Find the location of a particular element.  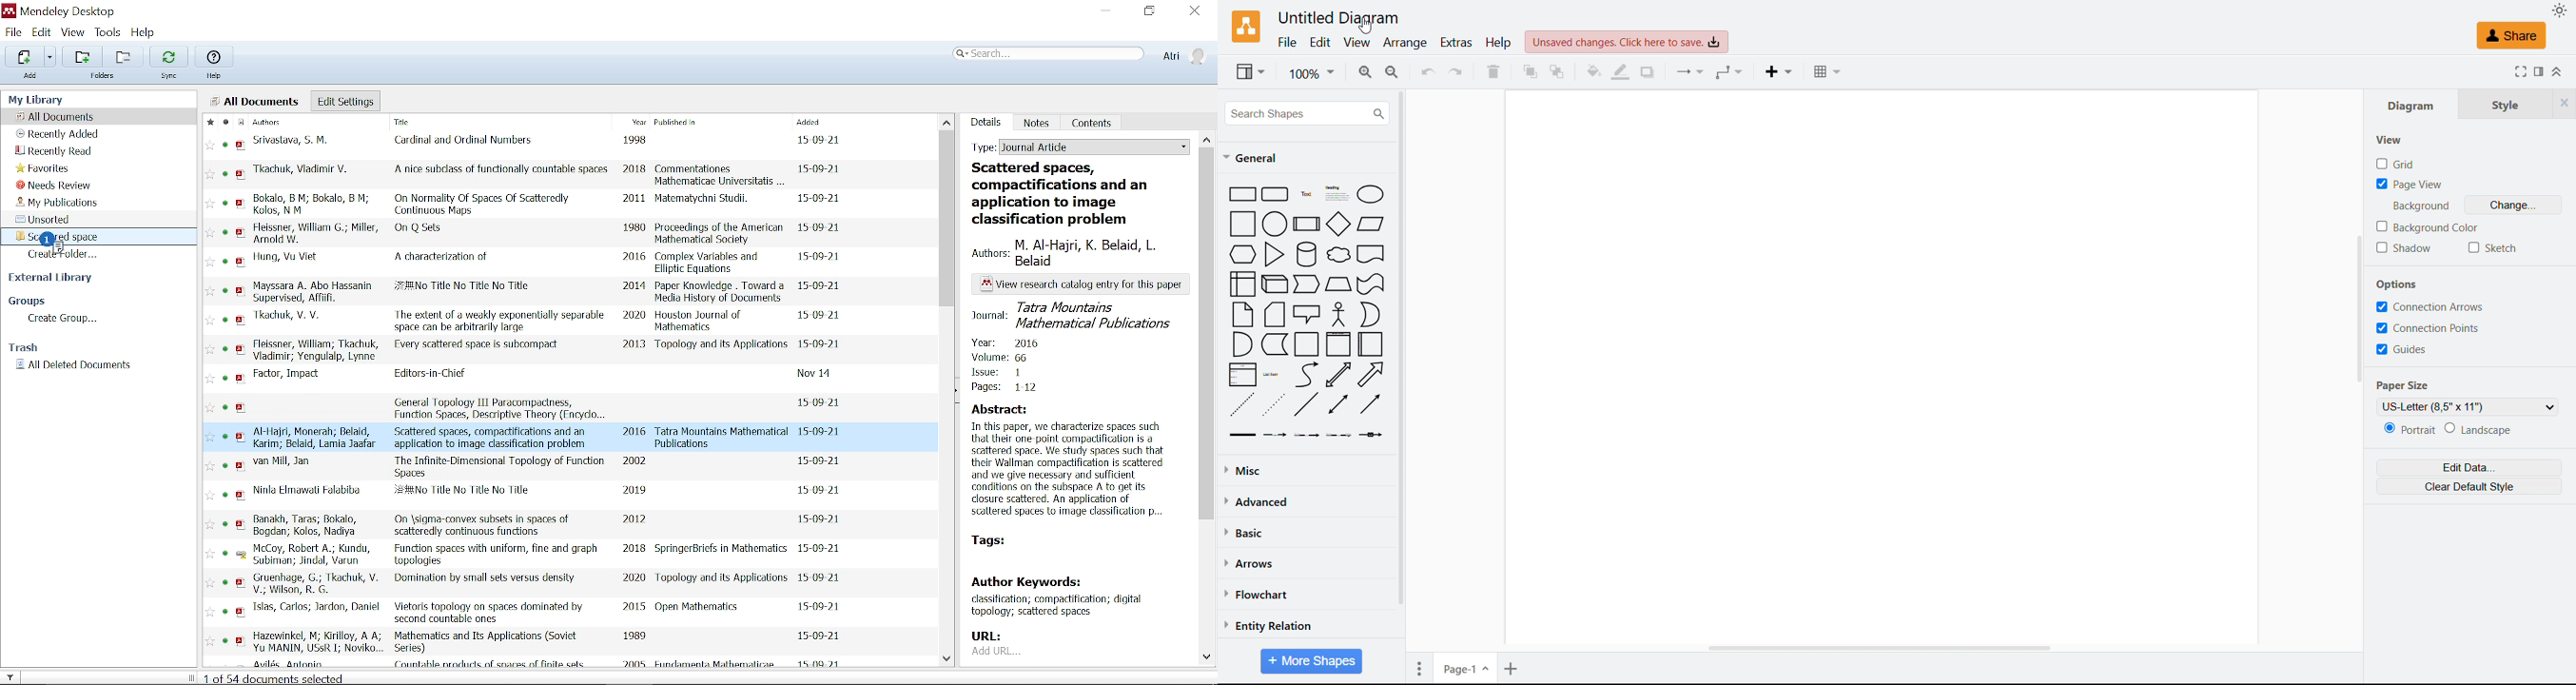

favorites is located at coordinates (209, 394).